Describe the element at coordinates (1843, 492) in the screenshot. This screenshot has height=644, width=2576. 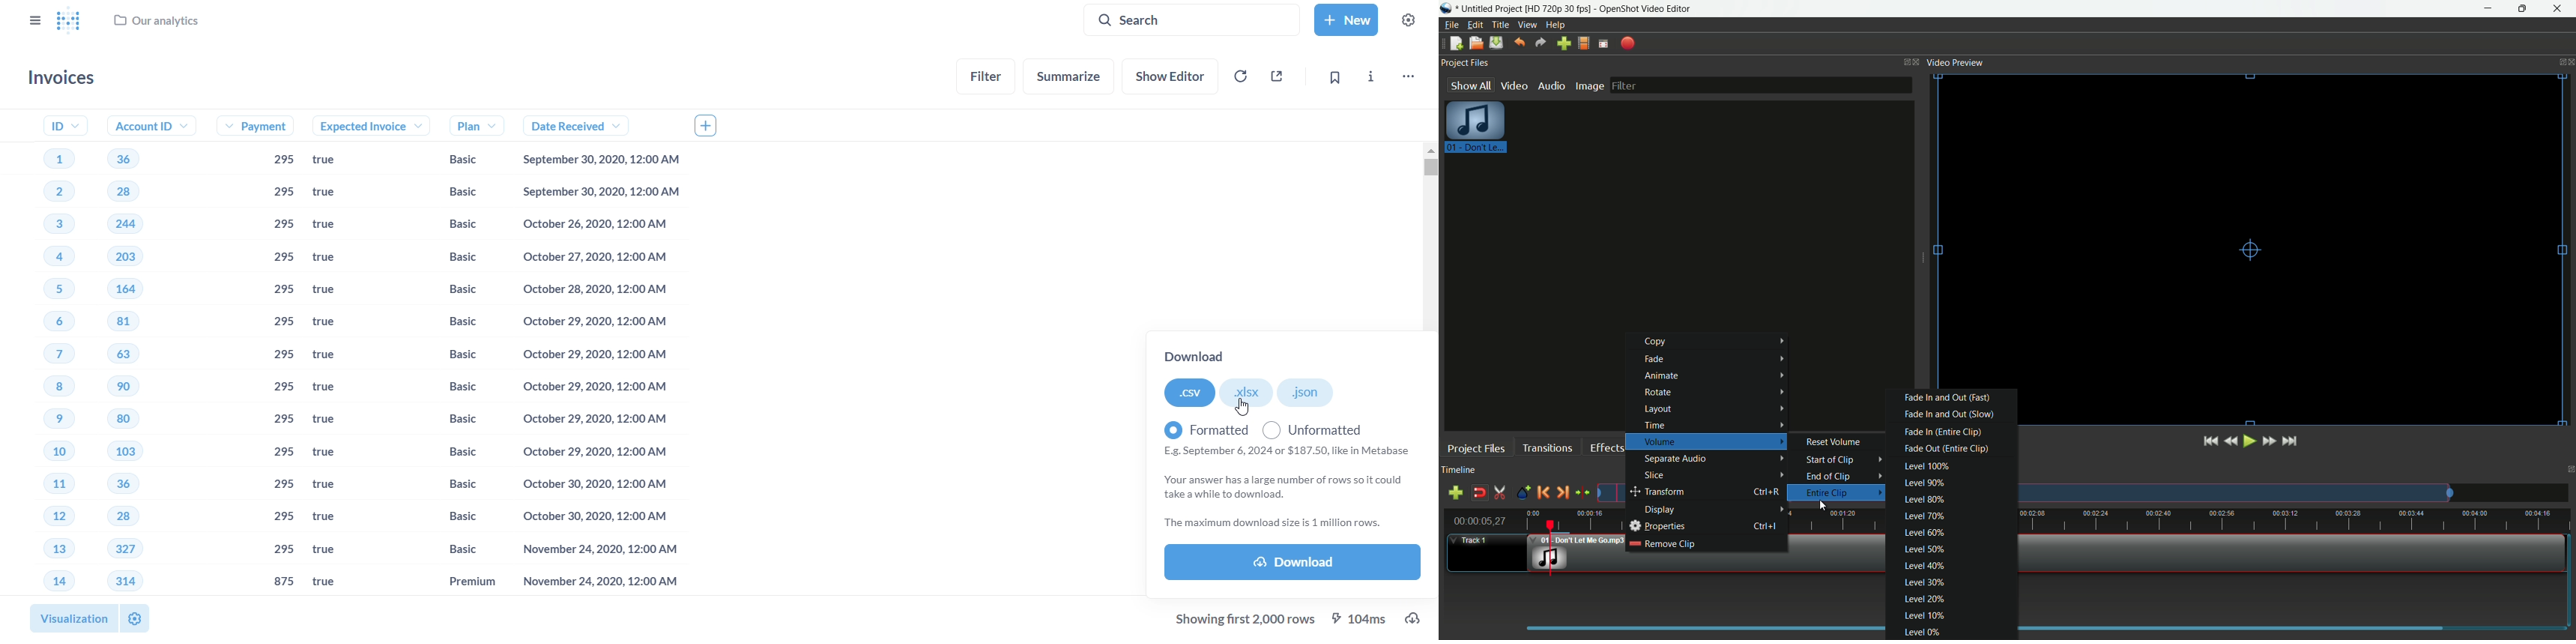
I see `entire clip` at that location.